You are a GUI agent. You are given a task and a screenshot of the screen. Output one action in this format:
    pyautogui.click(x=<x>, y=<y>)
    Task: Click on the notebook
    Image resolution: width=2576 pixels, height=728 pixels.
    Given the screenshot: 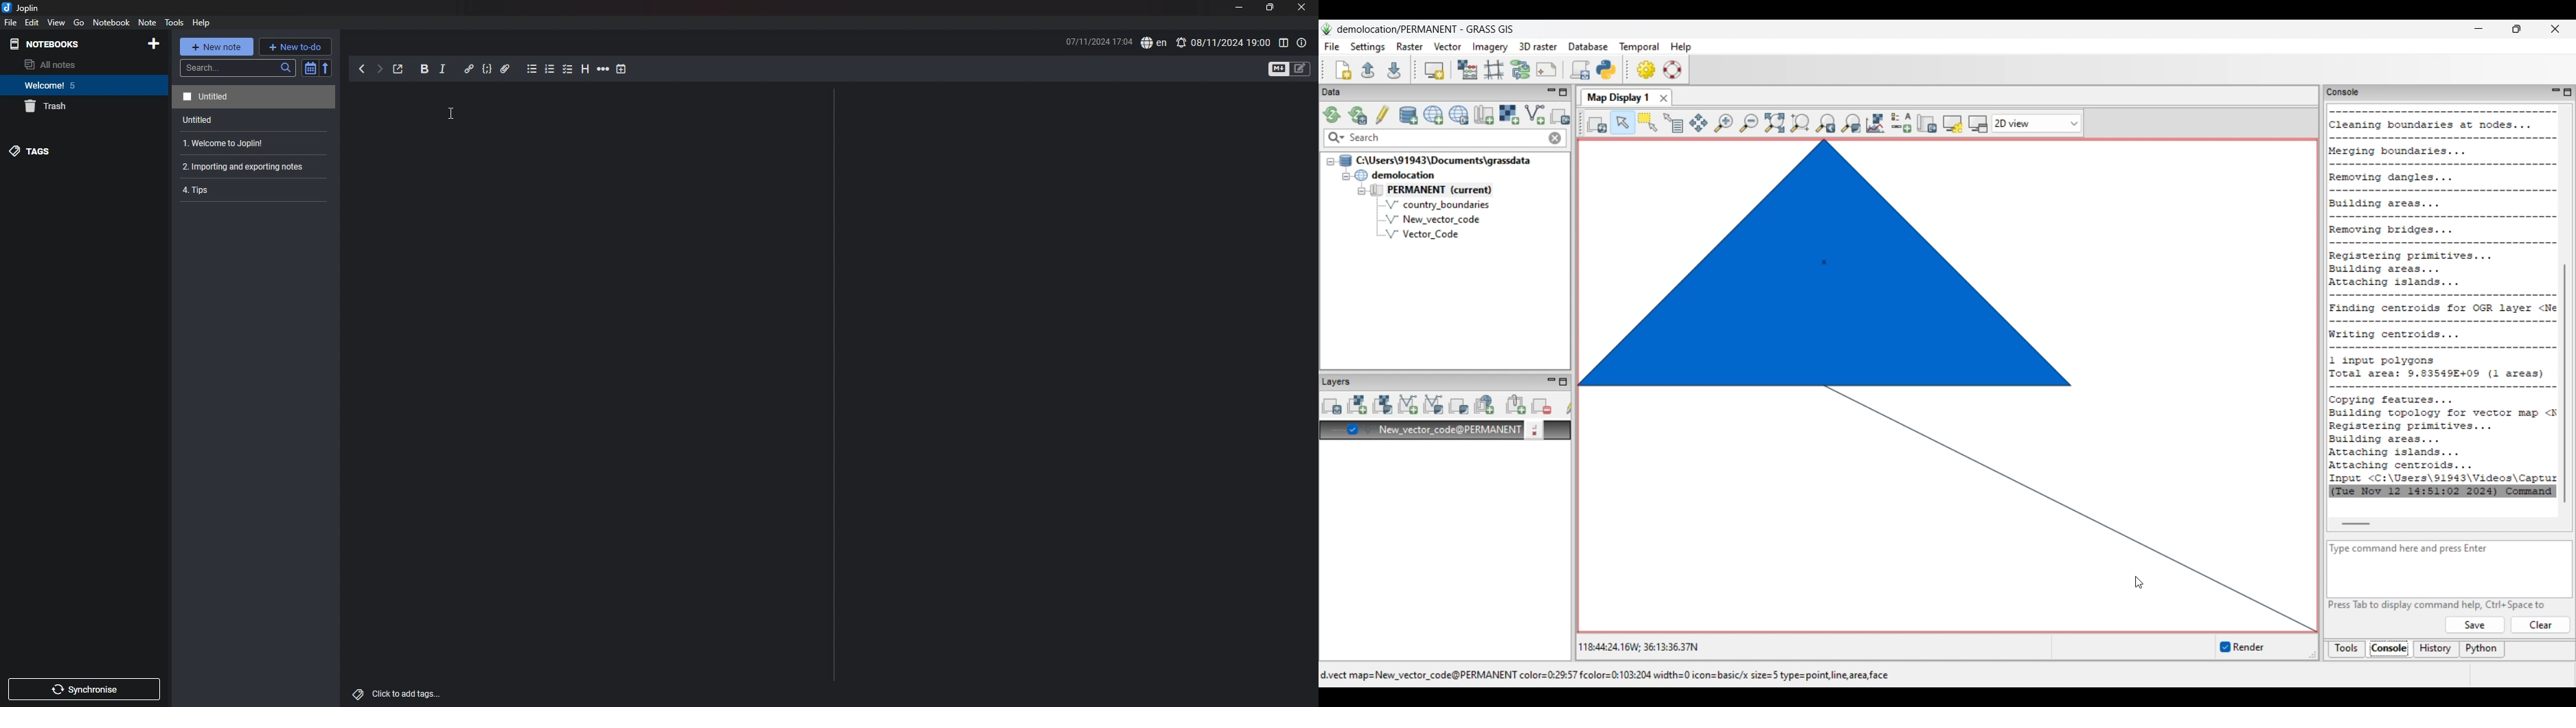 What is the action you would take?
    pyautogui.click(x=112, y=22)
    